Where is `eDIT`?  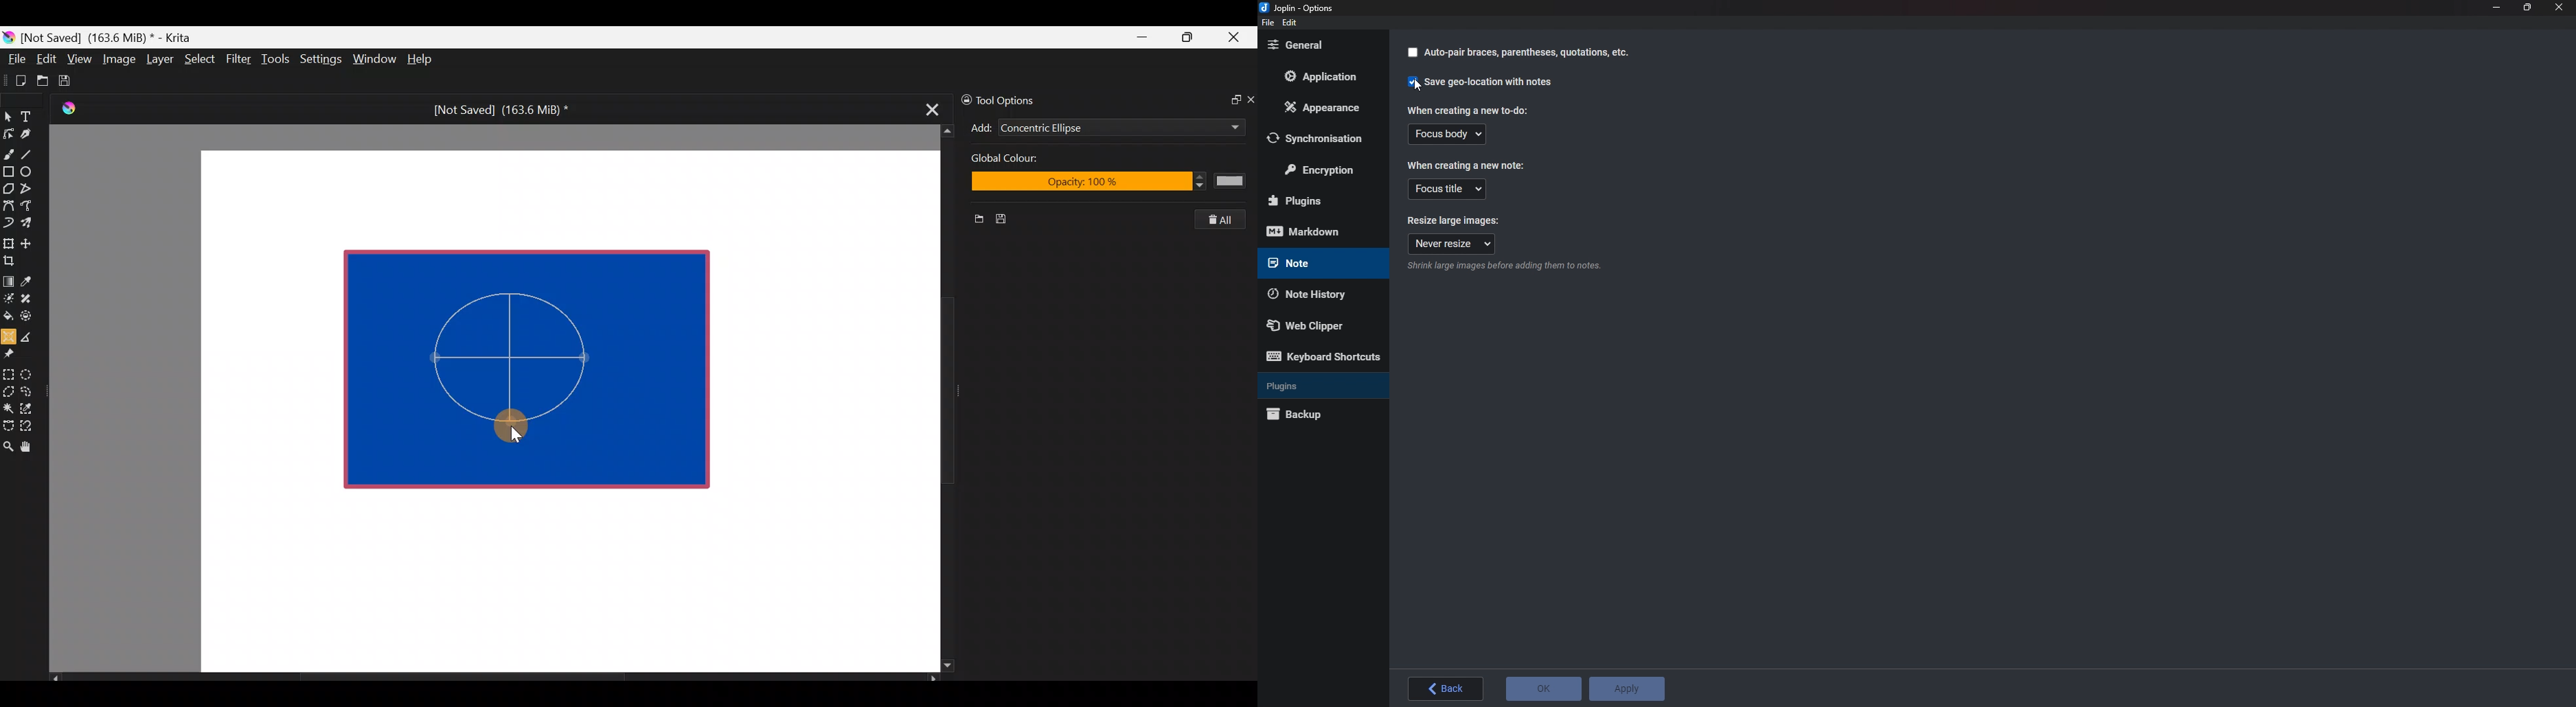
eDIT is located at coordinates (1289, 22).